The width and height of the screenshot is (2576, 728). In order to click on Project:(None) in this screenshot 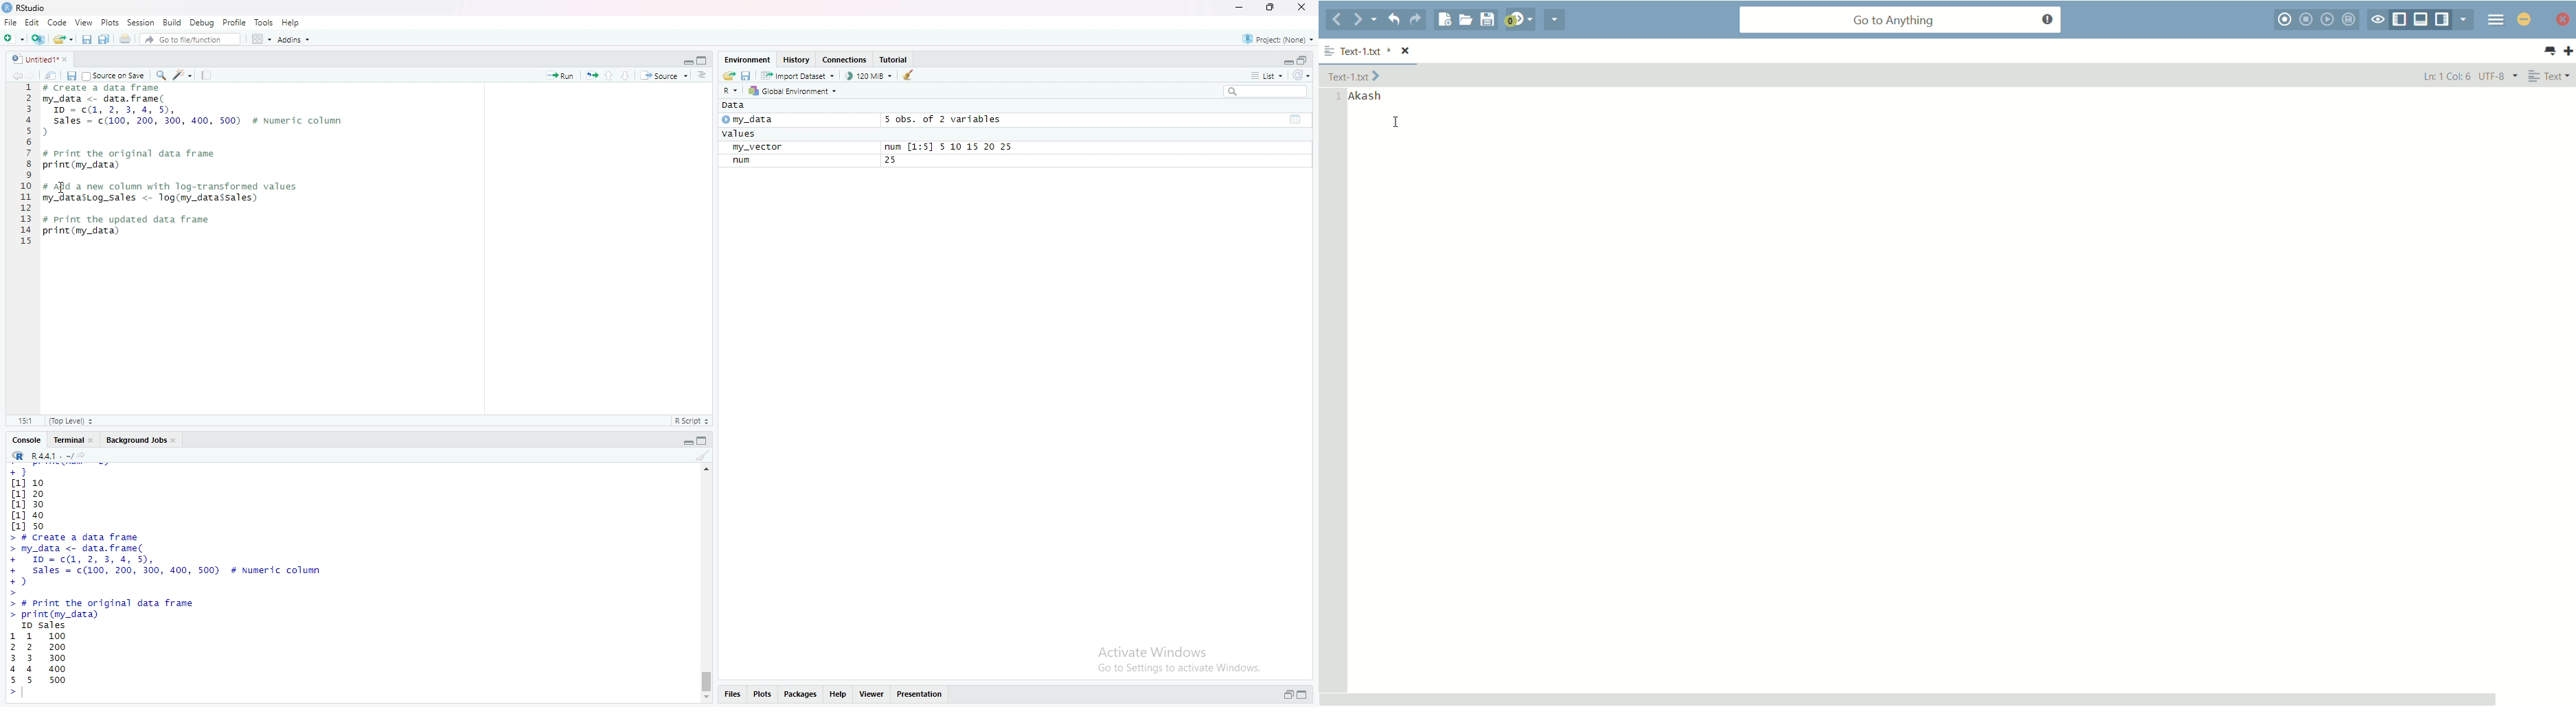, I will do `click(1281, 37)`.